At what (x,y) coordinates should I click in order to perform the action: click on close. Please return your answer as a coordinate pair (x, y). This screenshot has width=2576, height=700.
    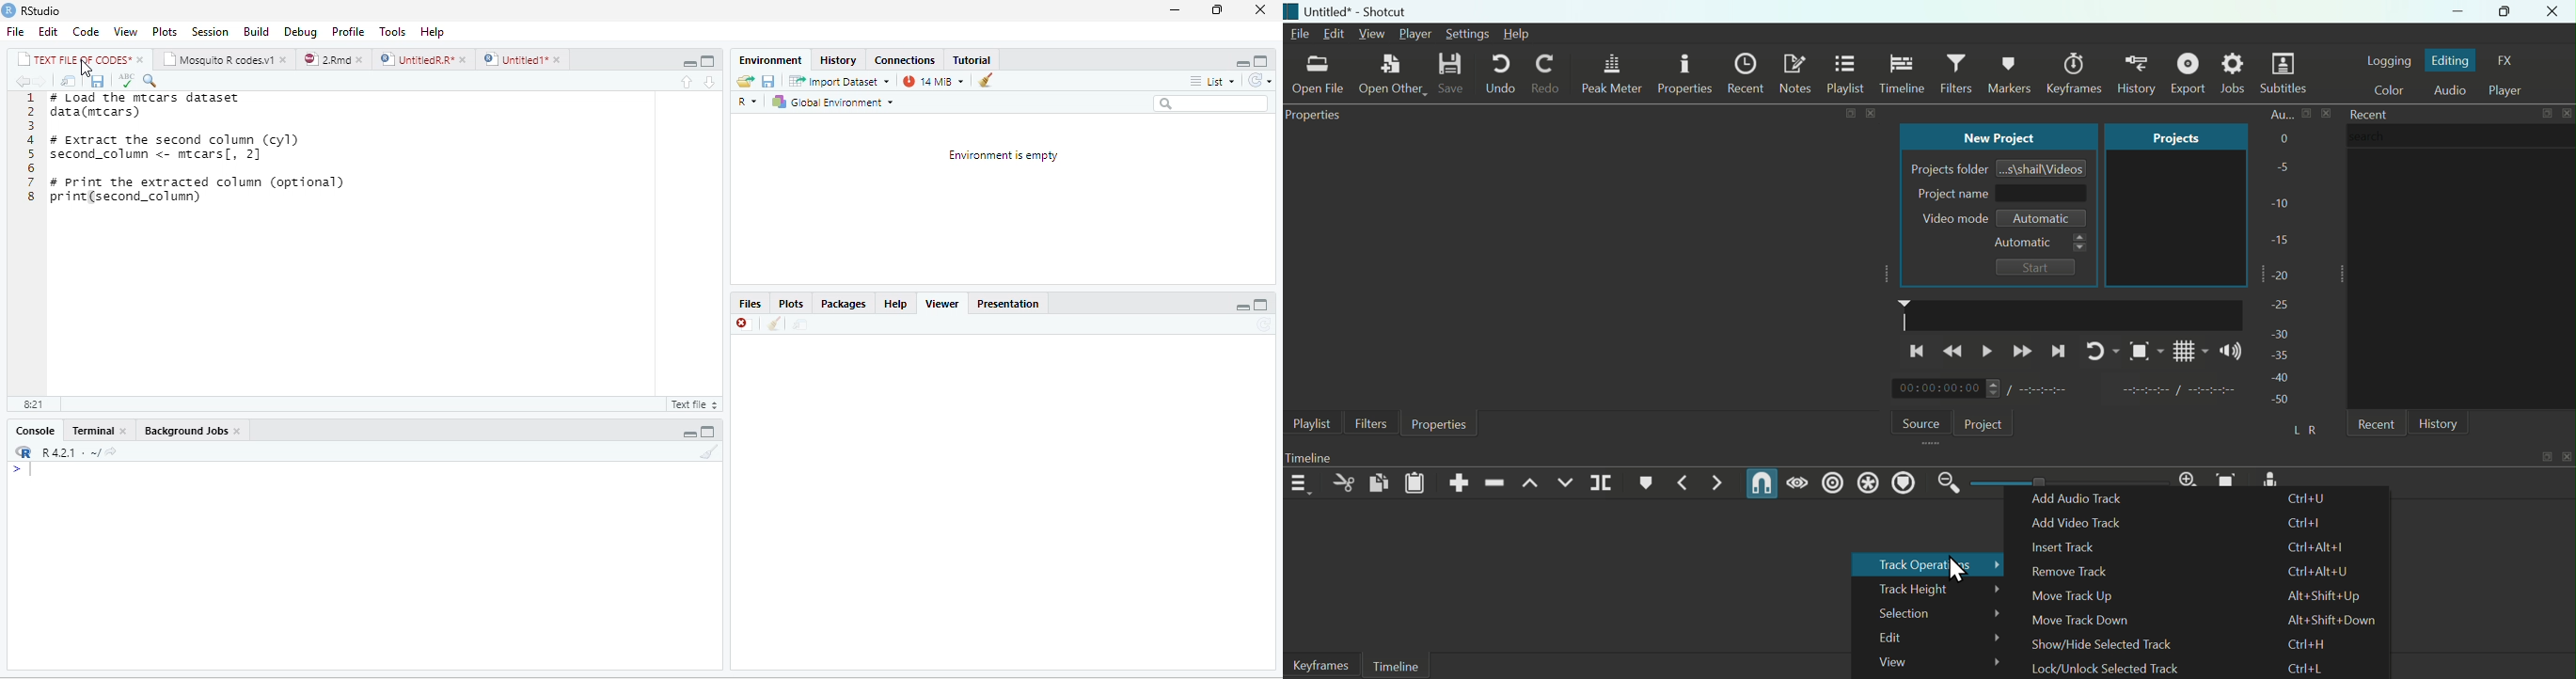
    Looking at the image, I should click on (560, 59).